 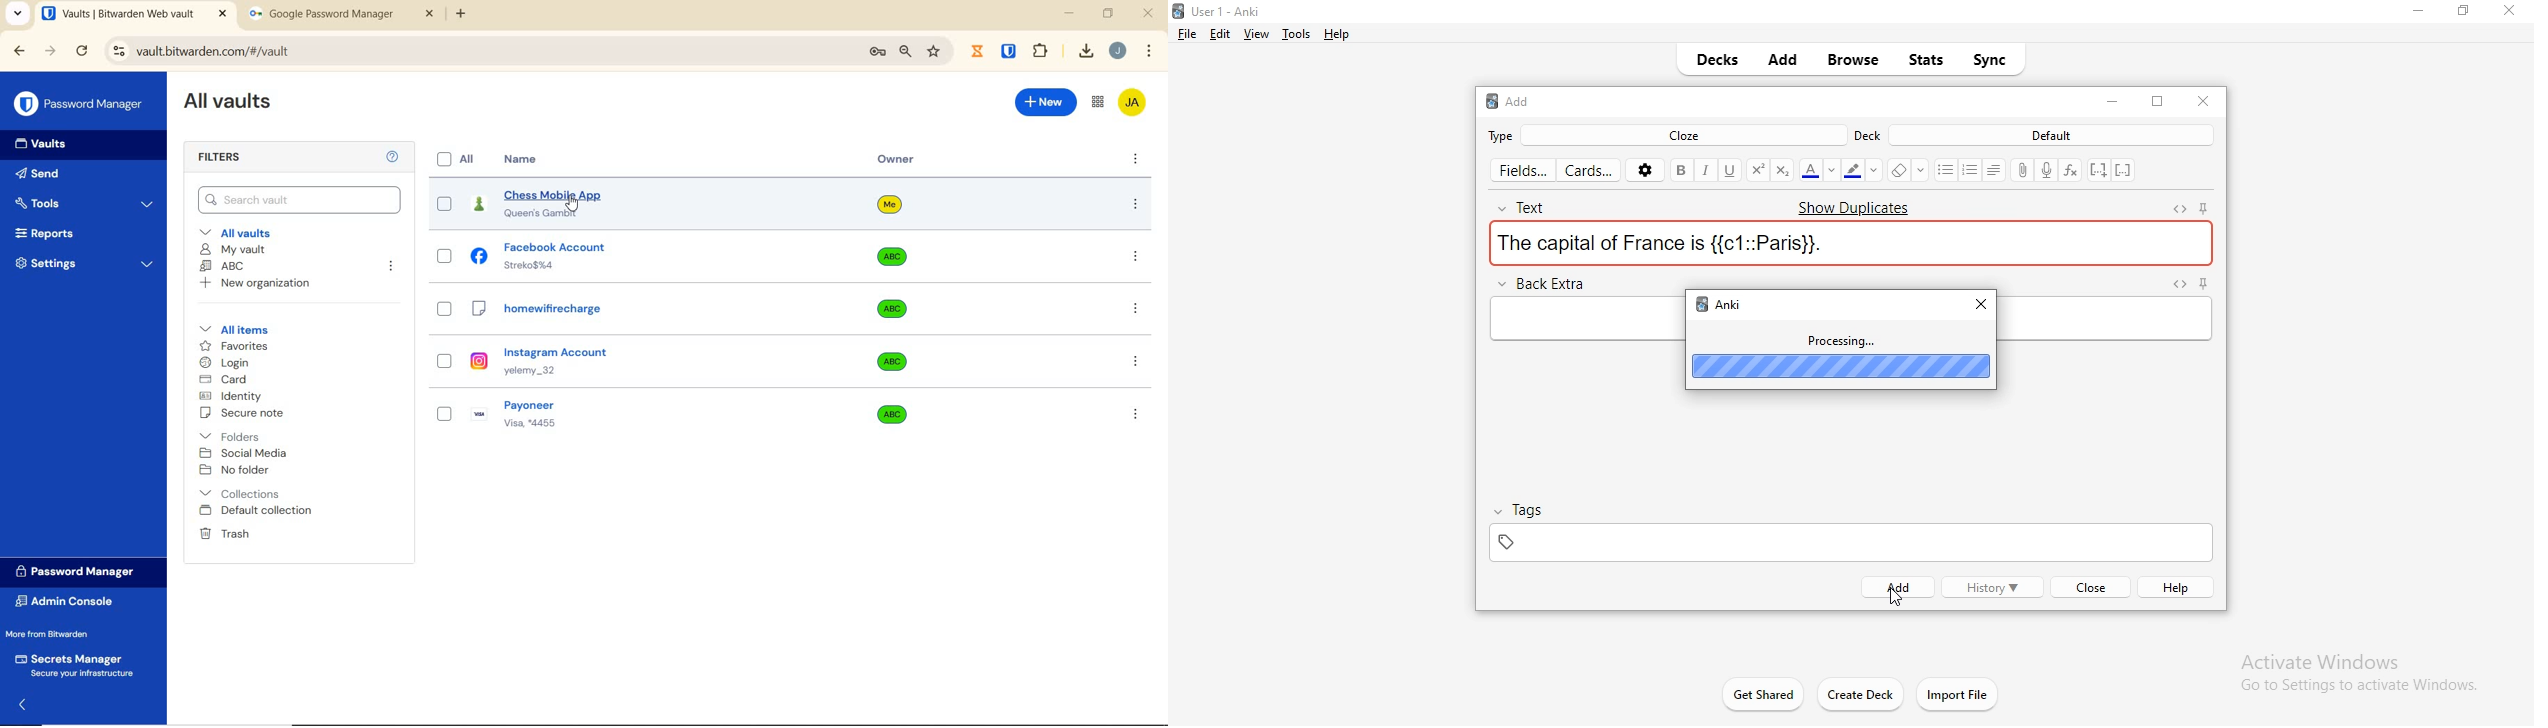 What do you see at coordinates (2159, 103) in the screenshot?
I see `restore` at bounding box center [2159, 103].